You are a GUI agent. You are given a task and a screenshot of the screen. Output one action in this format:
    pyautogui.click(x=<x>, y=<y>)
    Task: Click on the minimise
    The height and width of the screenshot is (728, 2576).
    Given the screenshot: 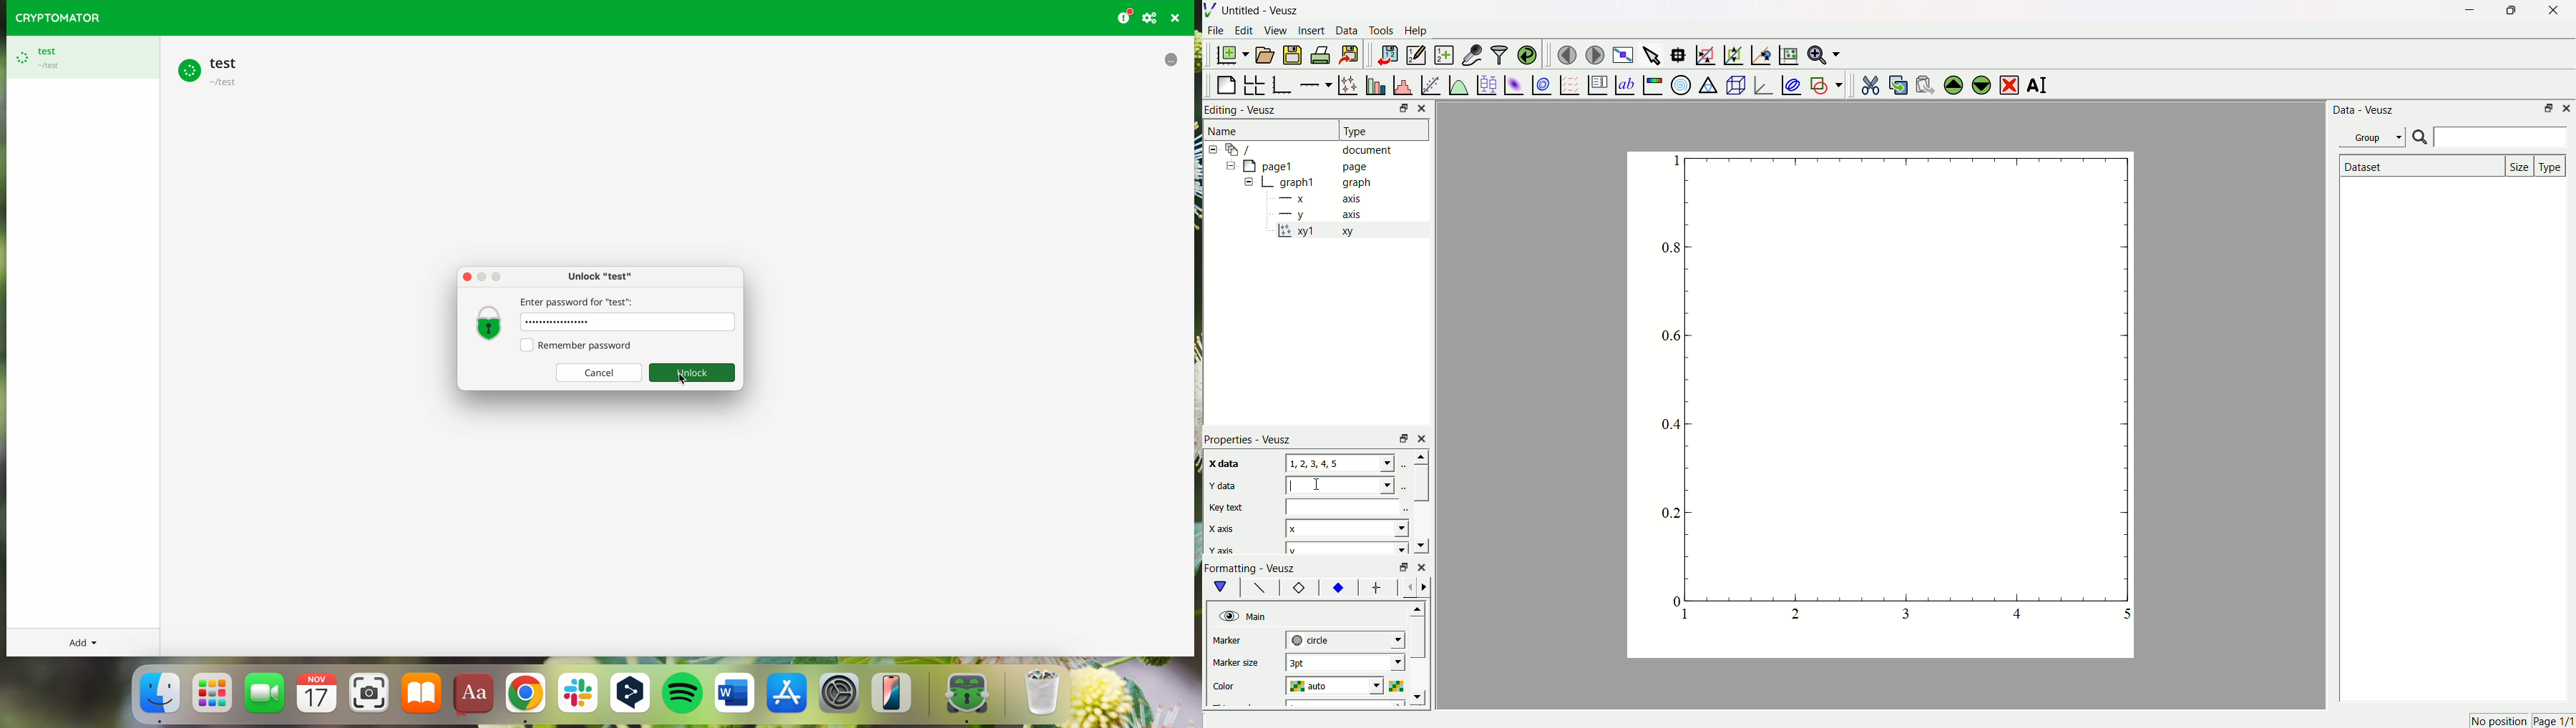 What is the action you would take?
    pyautogui.click(x=1400, y=567)
    